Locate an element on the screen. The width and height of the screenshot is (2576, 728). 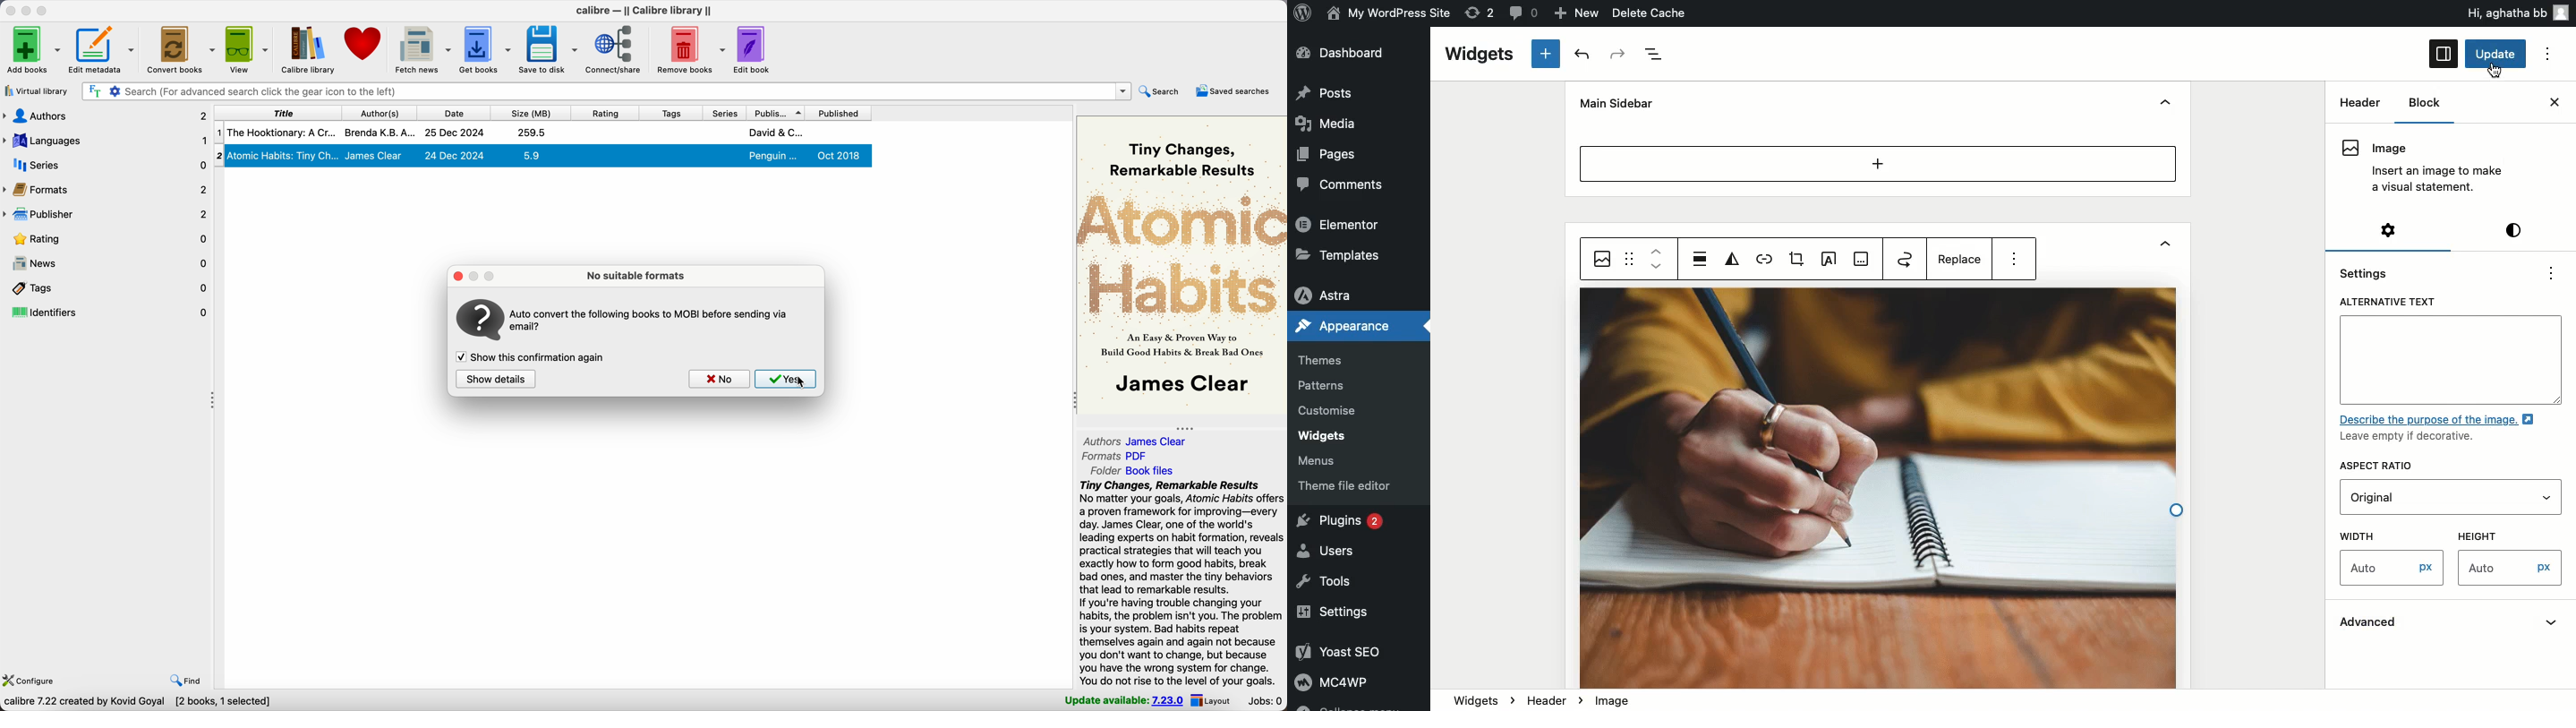
remove books is located at coordinates (689, 49).